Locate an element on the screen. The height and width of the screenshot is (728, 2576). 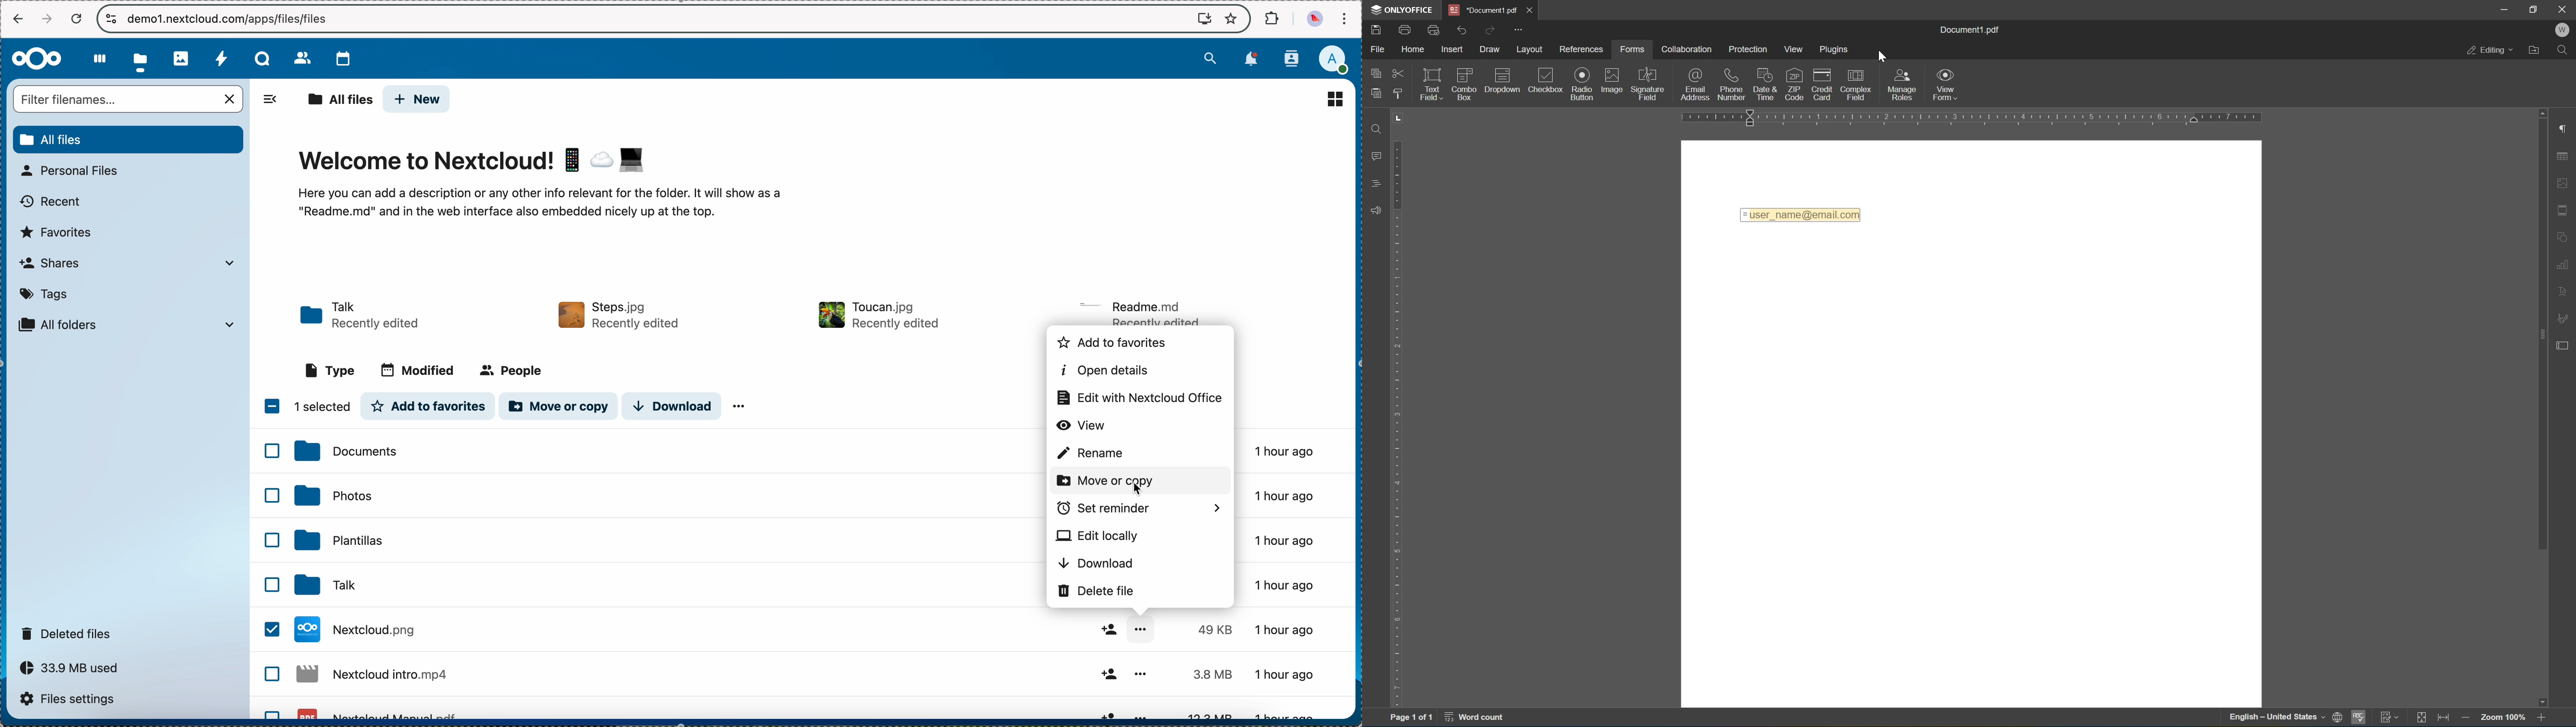
chart settings is located at coordinates (2564, 266).